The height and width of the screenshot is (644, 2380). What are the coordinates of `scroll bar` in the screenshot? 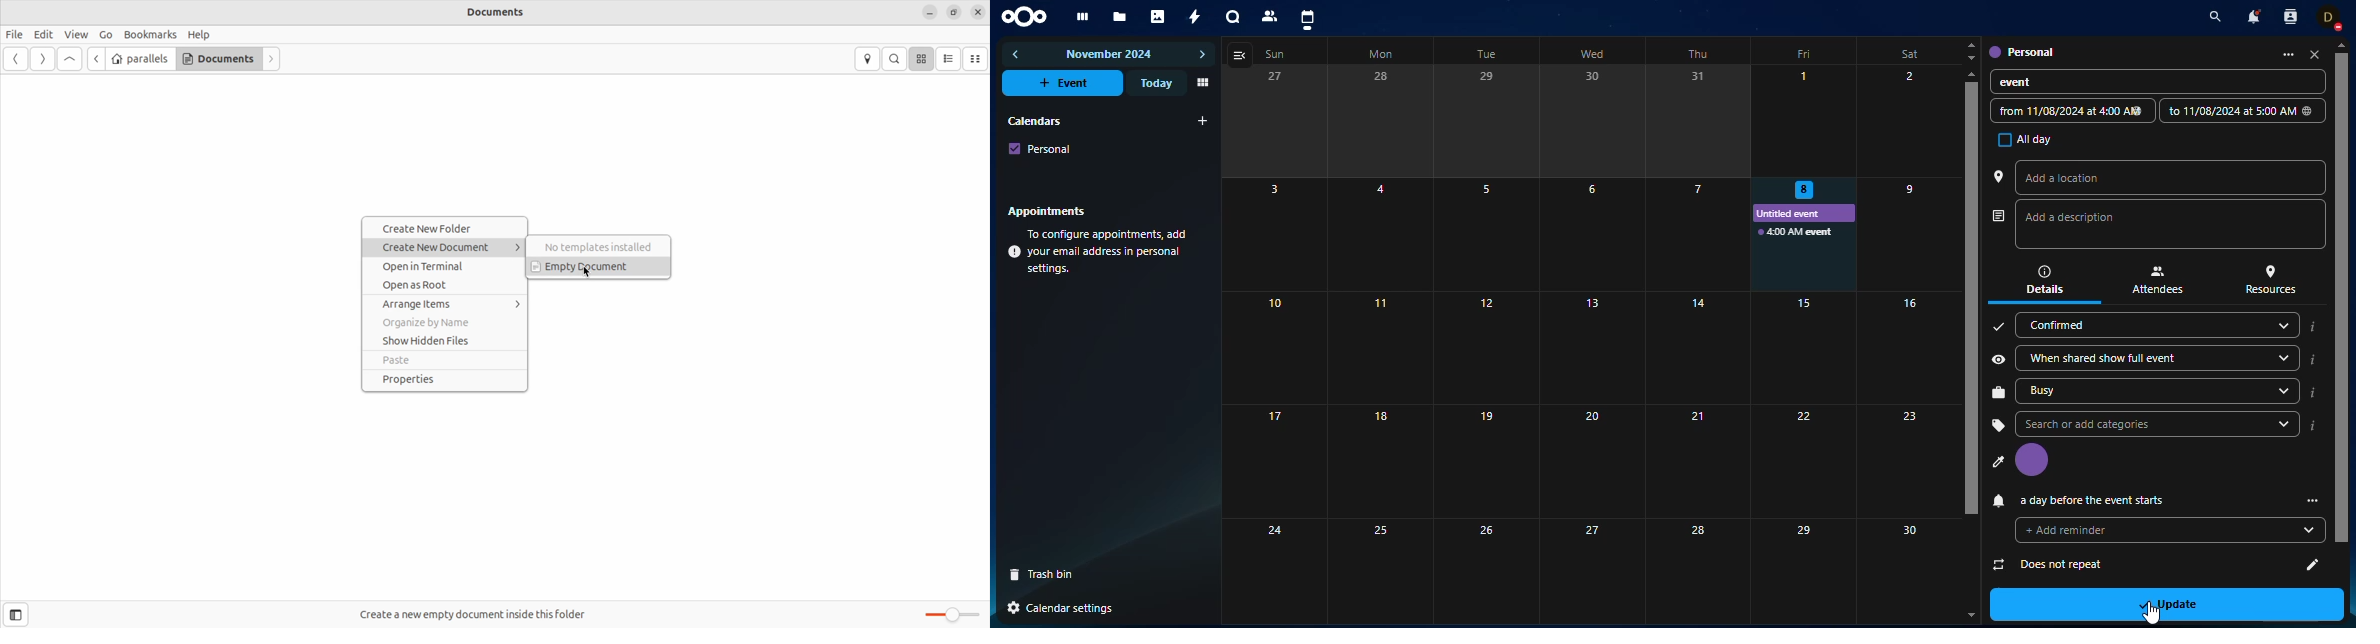 It's located at (2340, 301).